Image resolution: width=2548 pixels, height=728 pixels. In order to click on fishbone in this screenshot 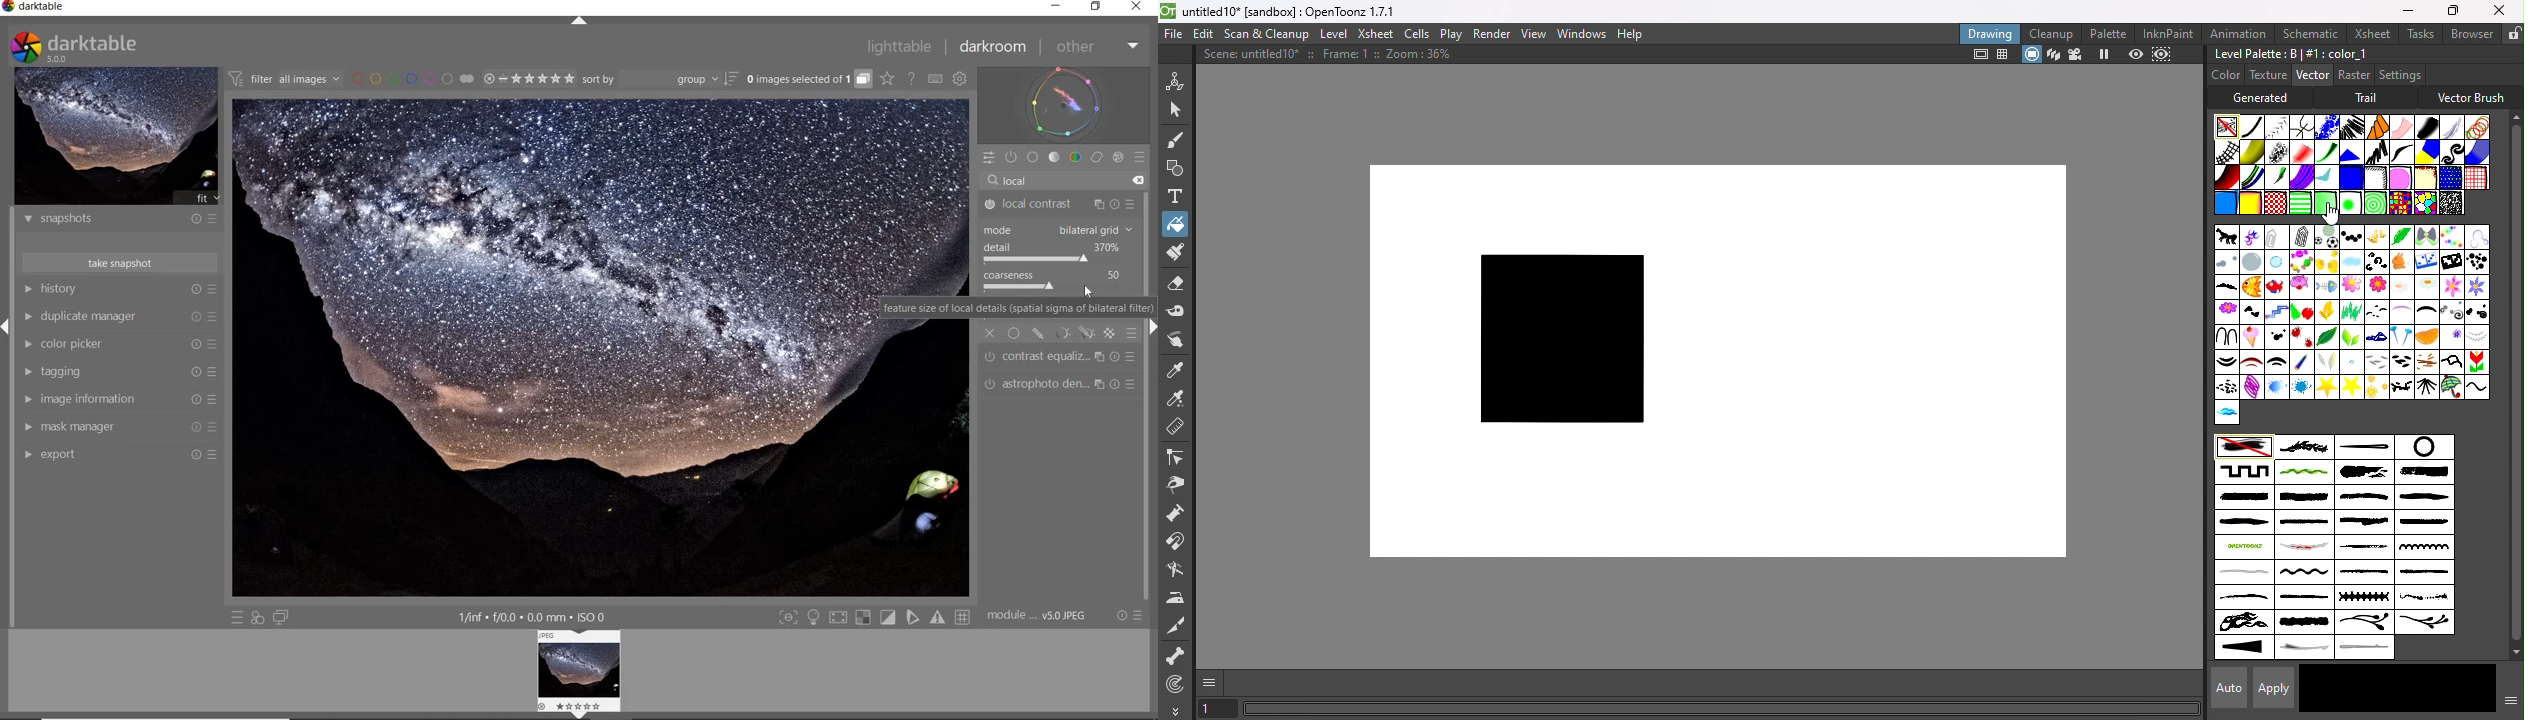, I will do `click(2326, 287)`.